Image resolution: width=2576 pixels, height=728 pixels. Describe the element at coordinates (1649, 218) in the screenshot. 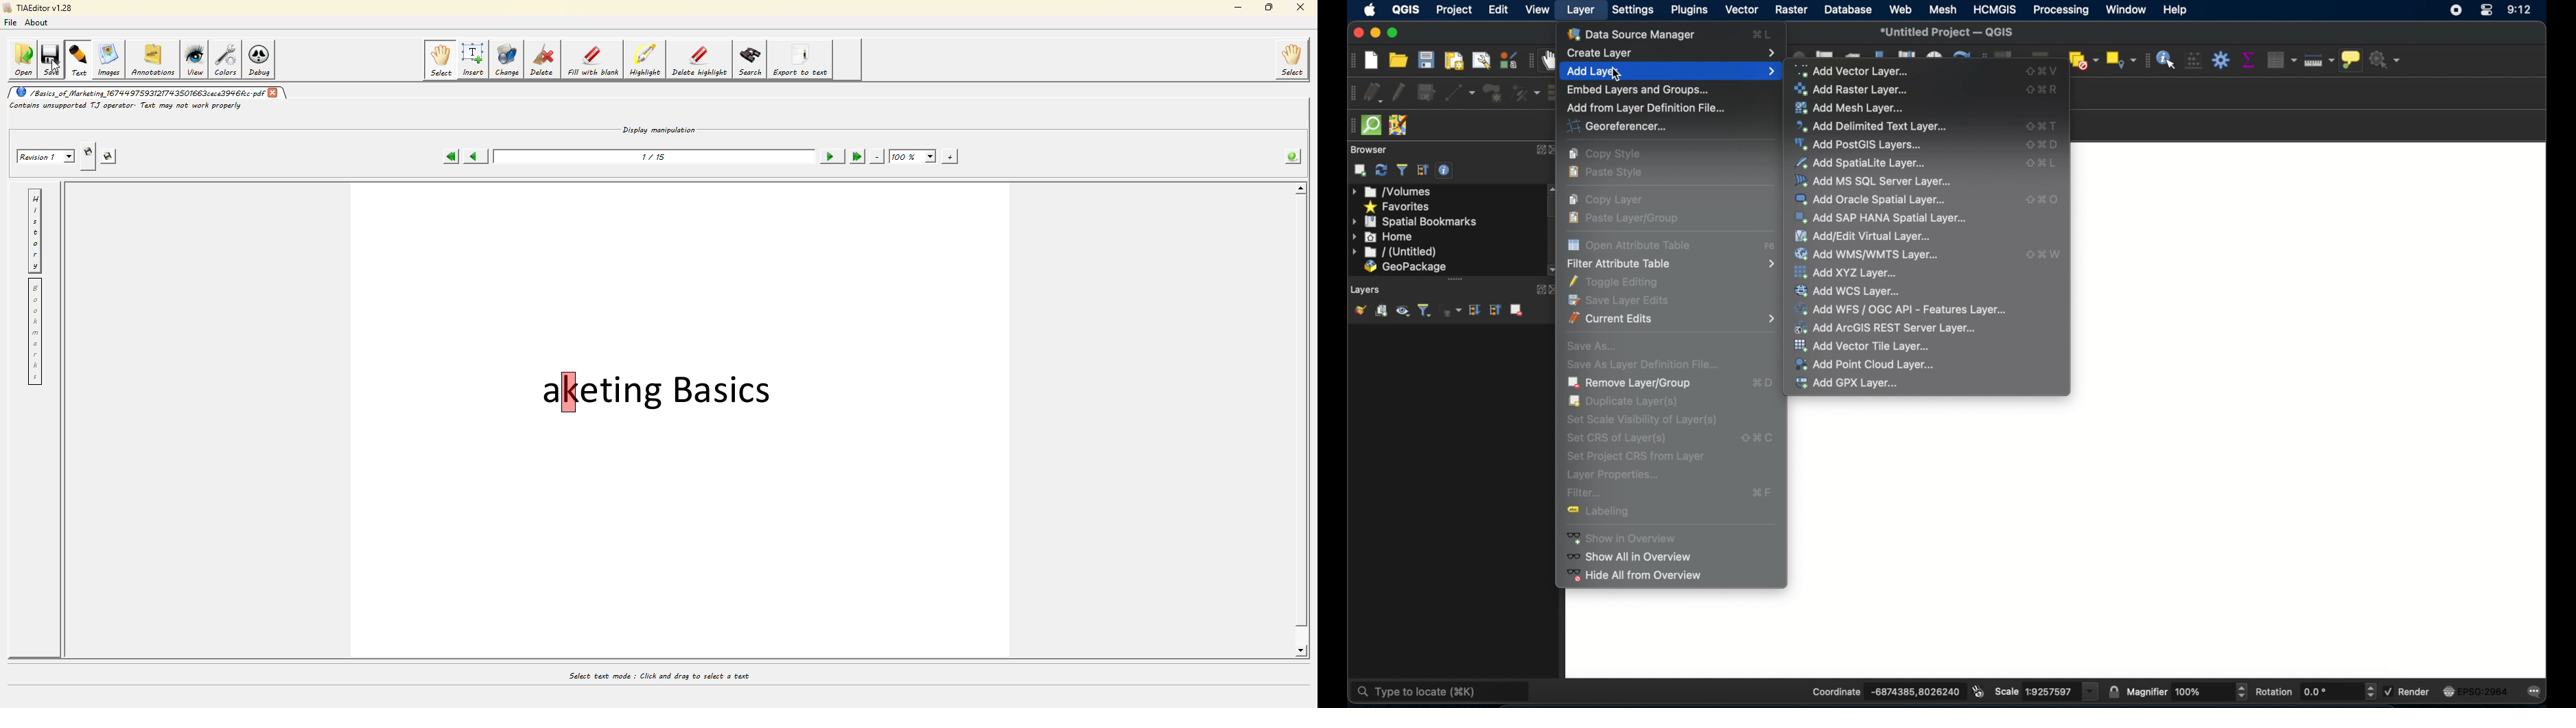

I see `Paste Layer/Group` at that location.